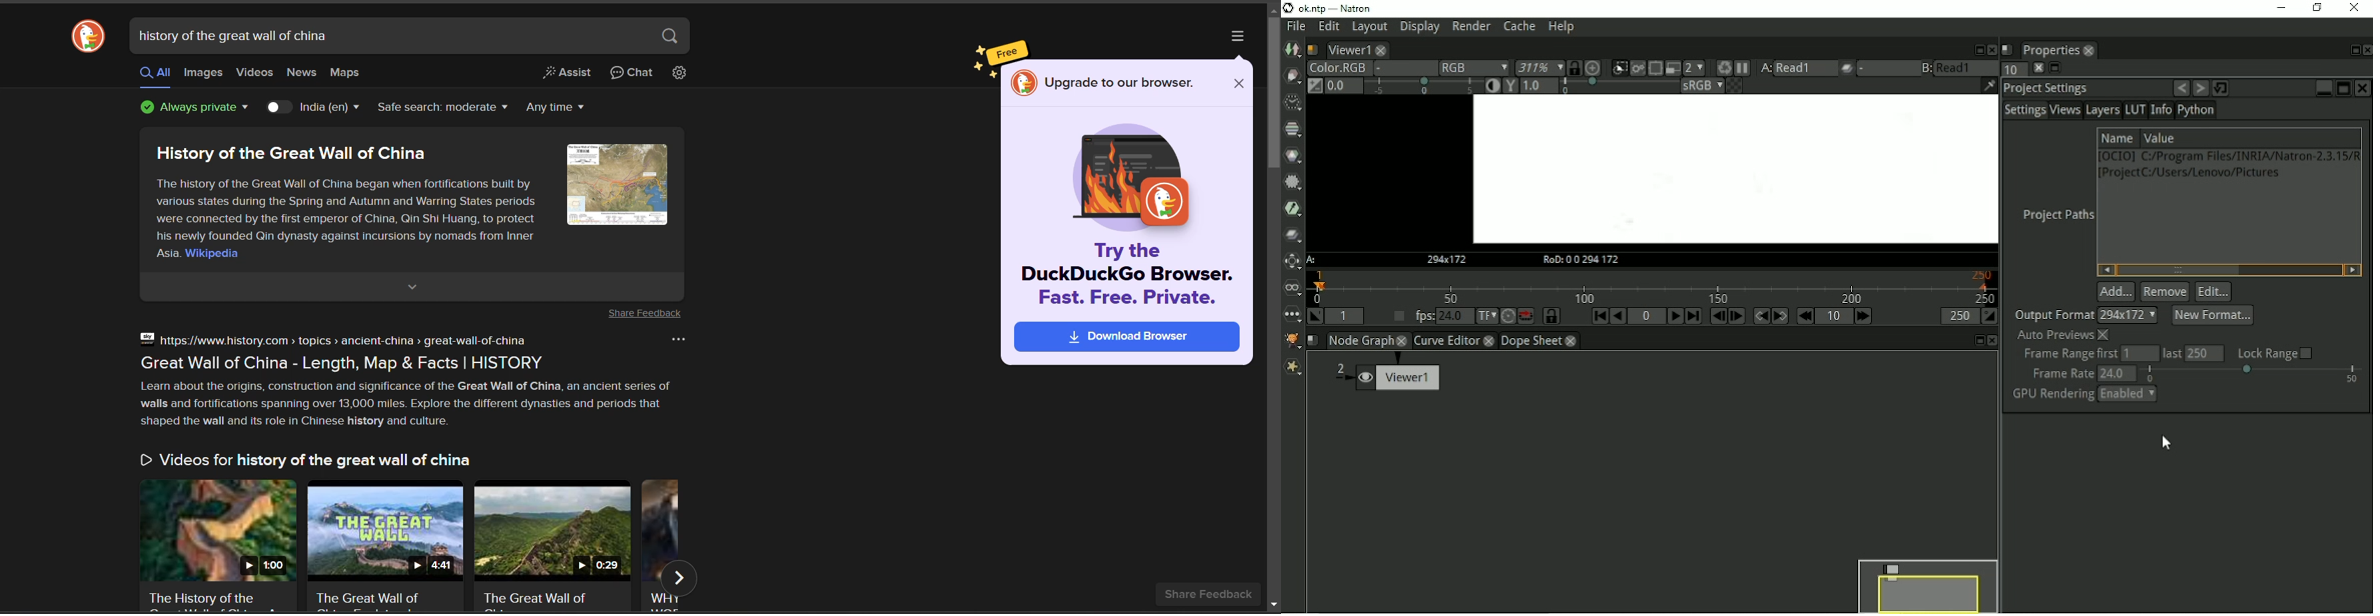 The height and width of the screenshot is (616, 2380). Describe the element at coordinates (413, 290) in the screenshot. I see `expand` at that location.